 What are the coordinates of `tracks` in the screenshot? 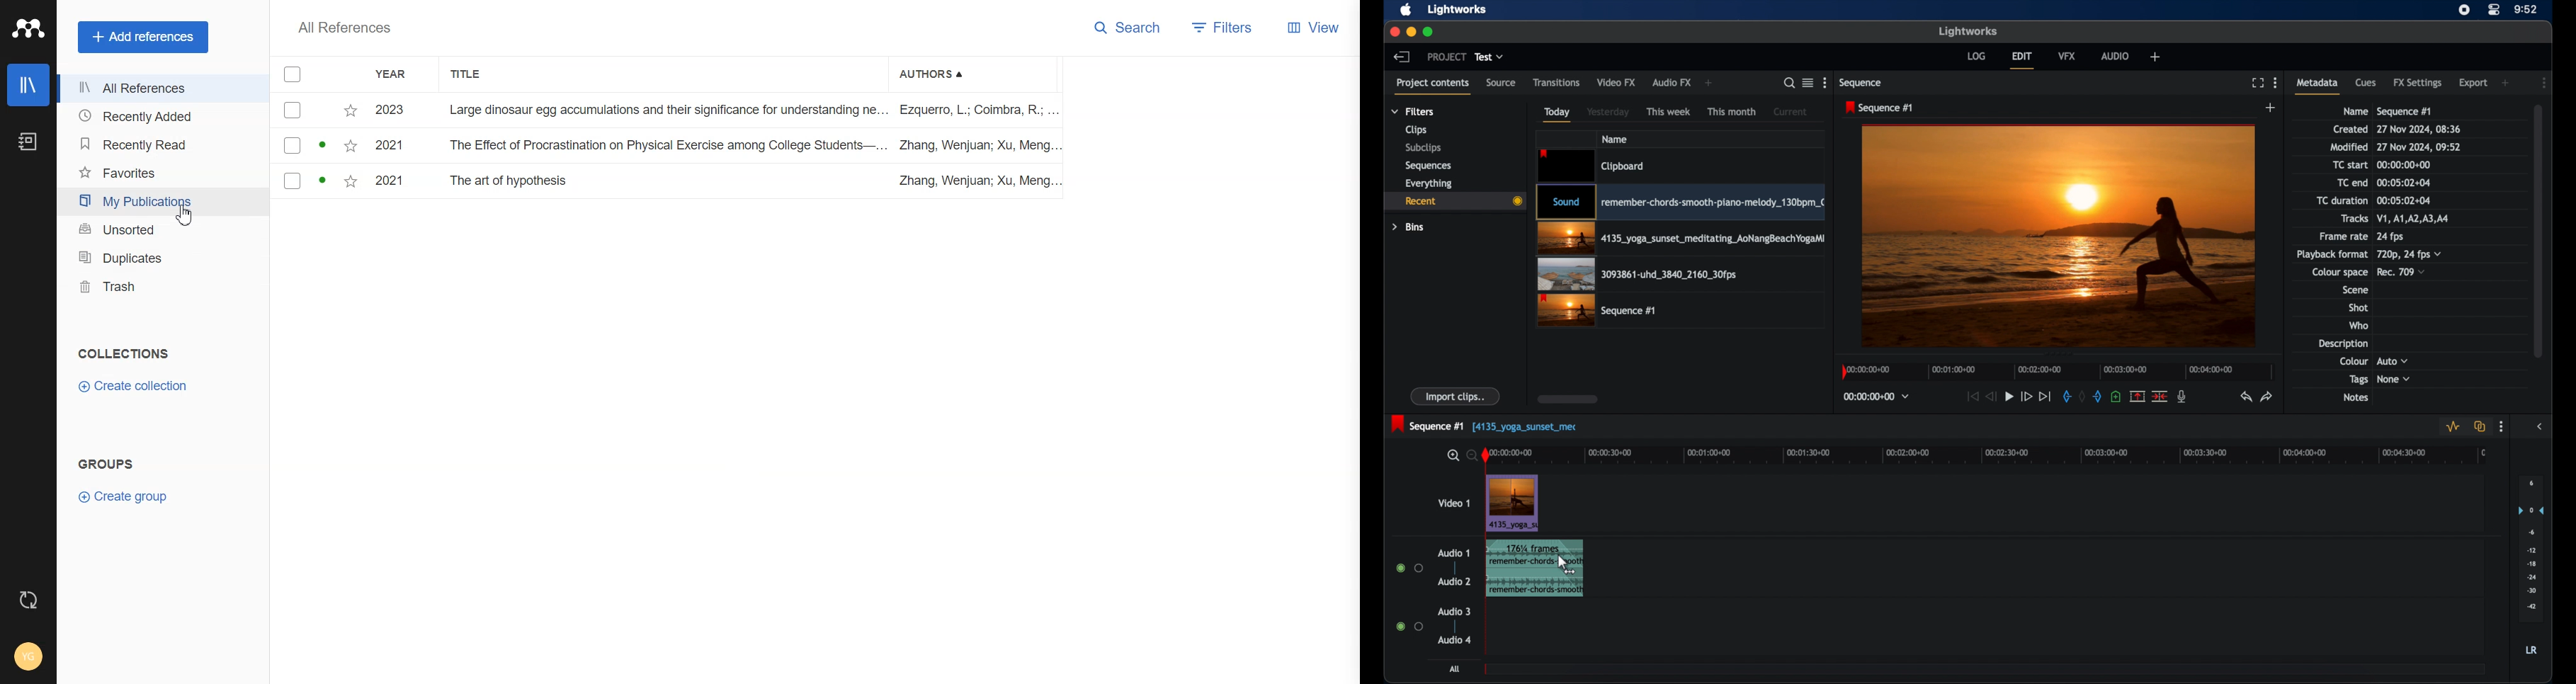 It's located at (2355, 219).